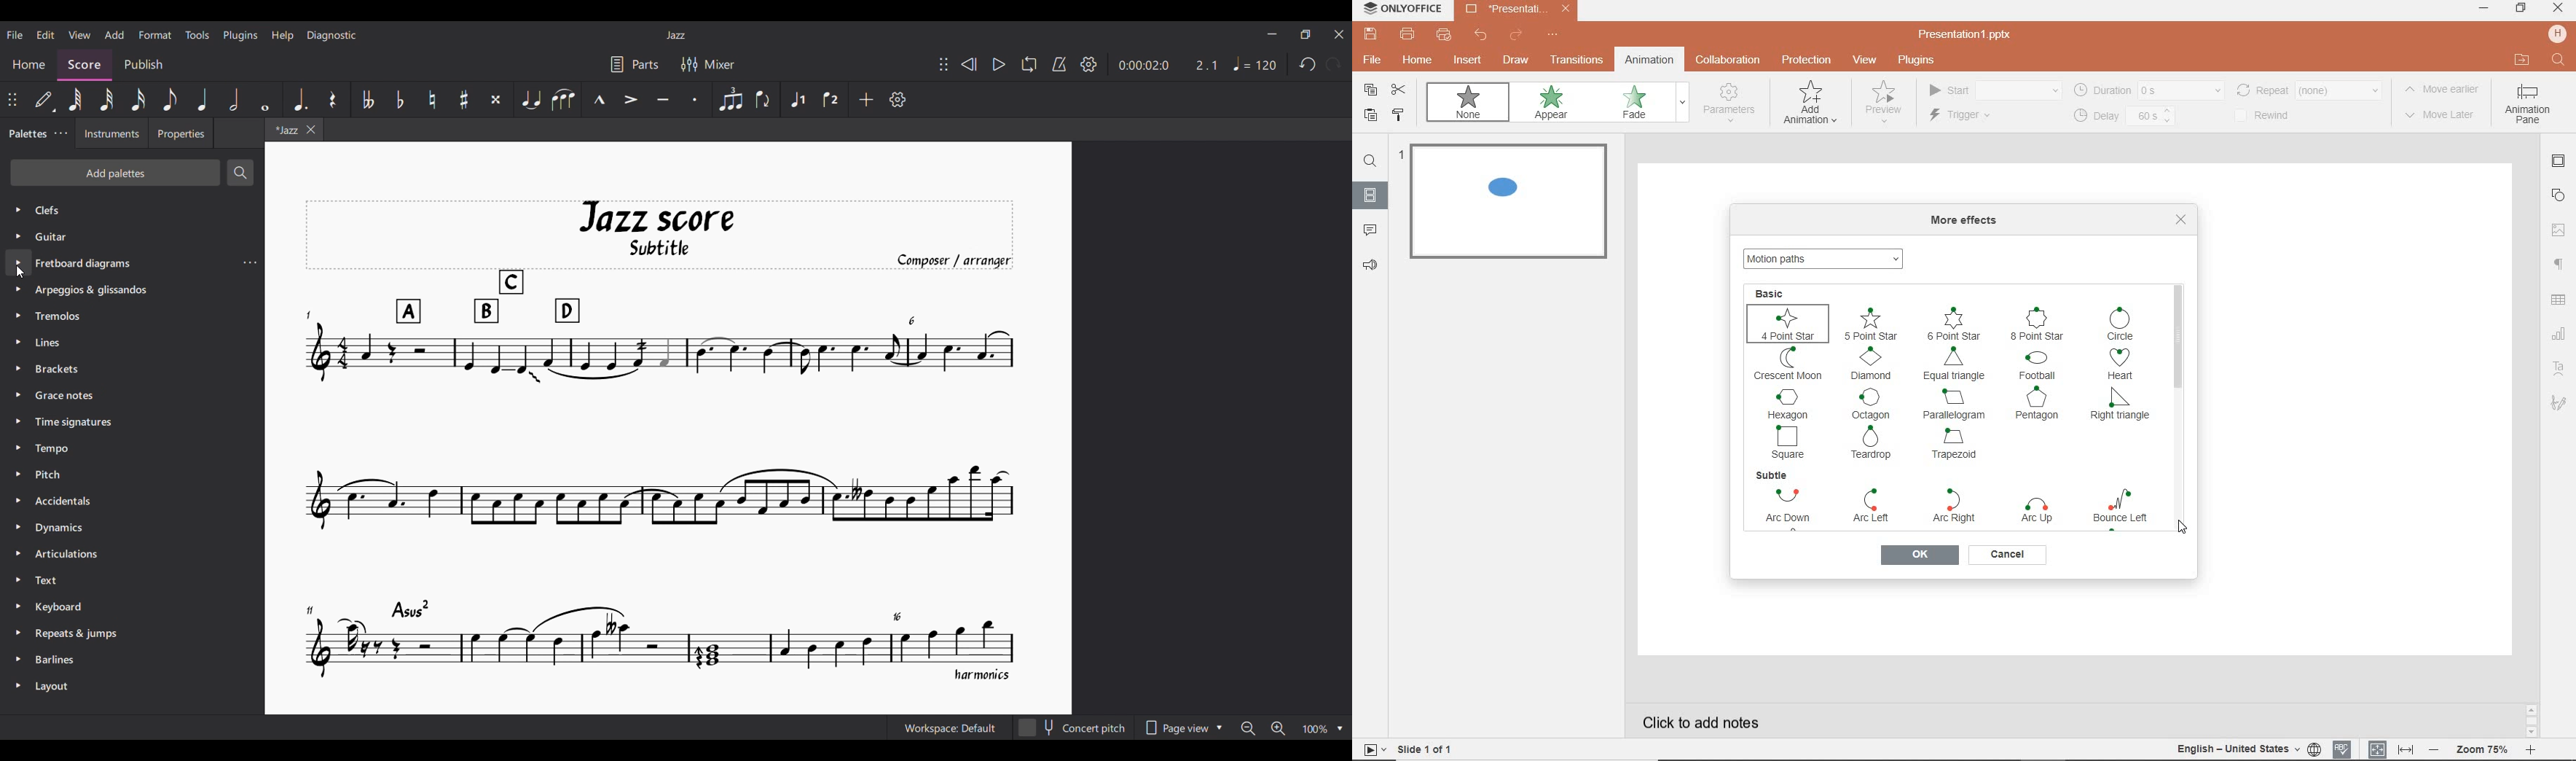 This screenshot has width=2576, height=784. What do you see at coordinates (2558, 265) in the screenshot?
I see `paragraph settings` at bounding box center [2558, 265].